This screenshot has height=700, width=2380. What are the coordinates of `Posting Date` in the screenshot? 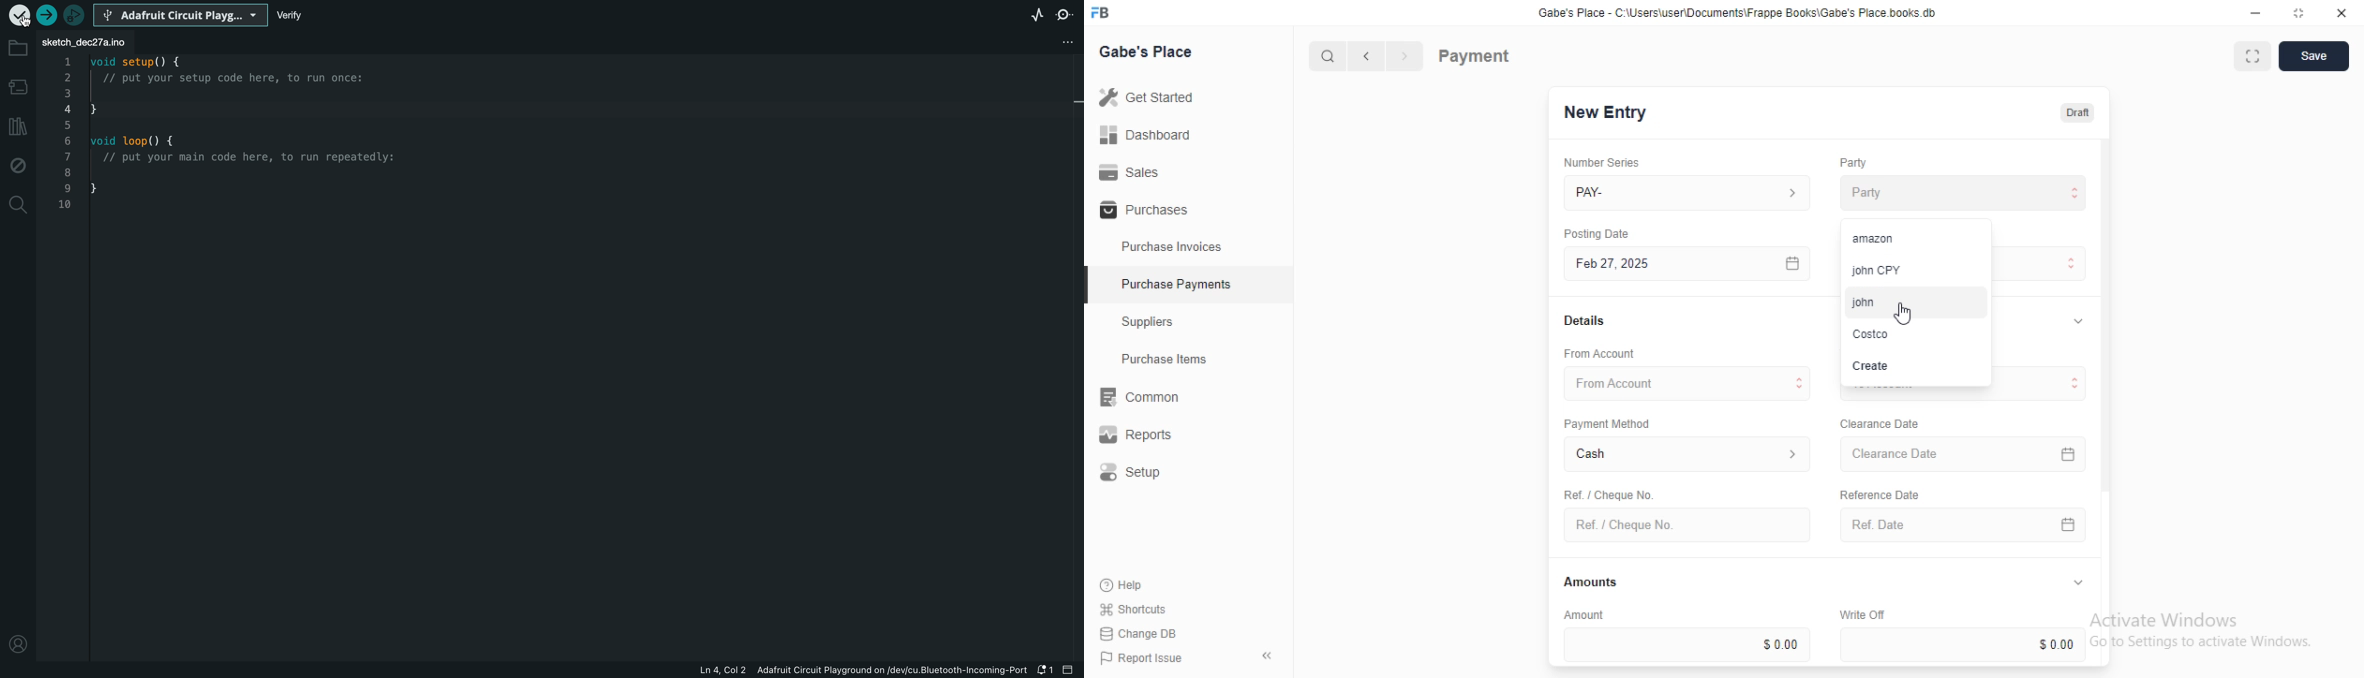 It's located at (1598, 233).